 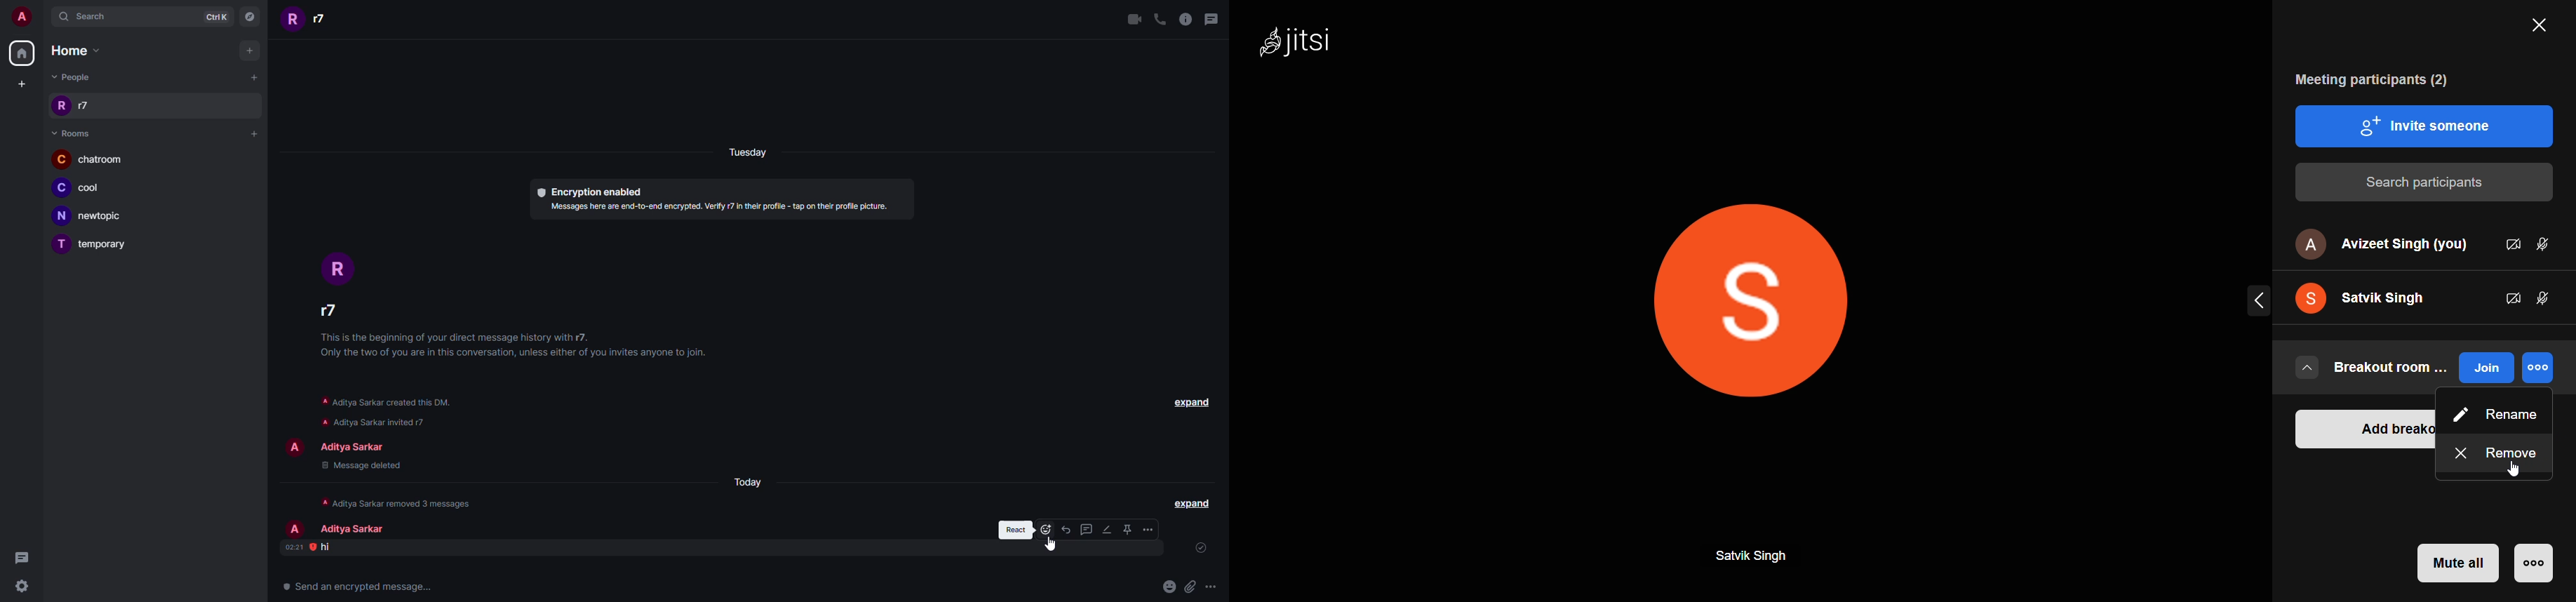 I want to click on text, so click(x=363, y=586).